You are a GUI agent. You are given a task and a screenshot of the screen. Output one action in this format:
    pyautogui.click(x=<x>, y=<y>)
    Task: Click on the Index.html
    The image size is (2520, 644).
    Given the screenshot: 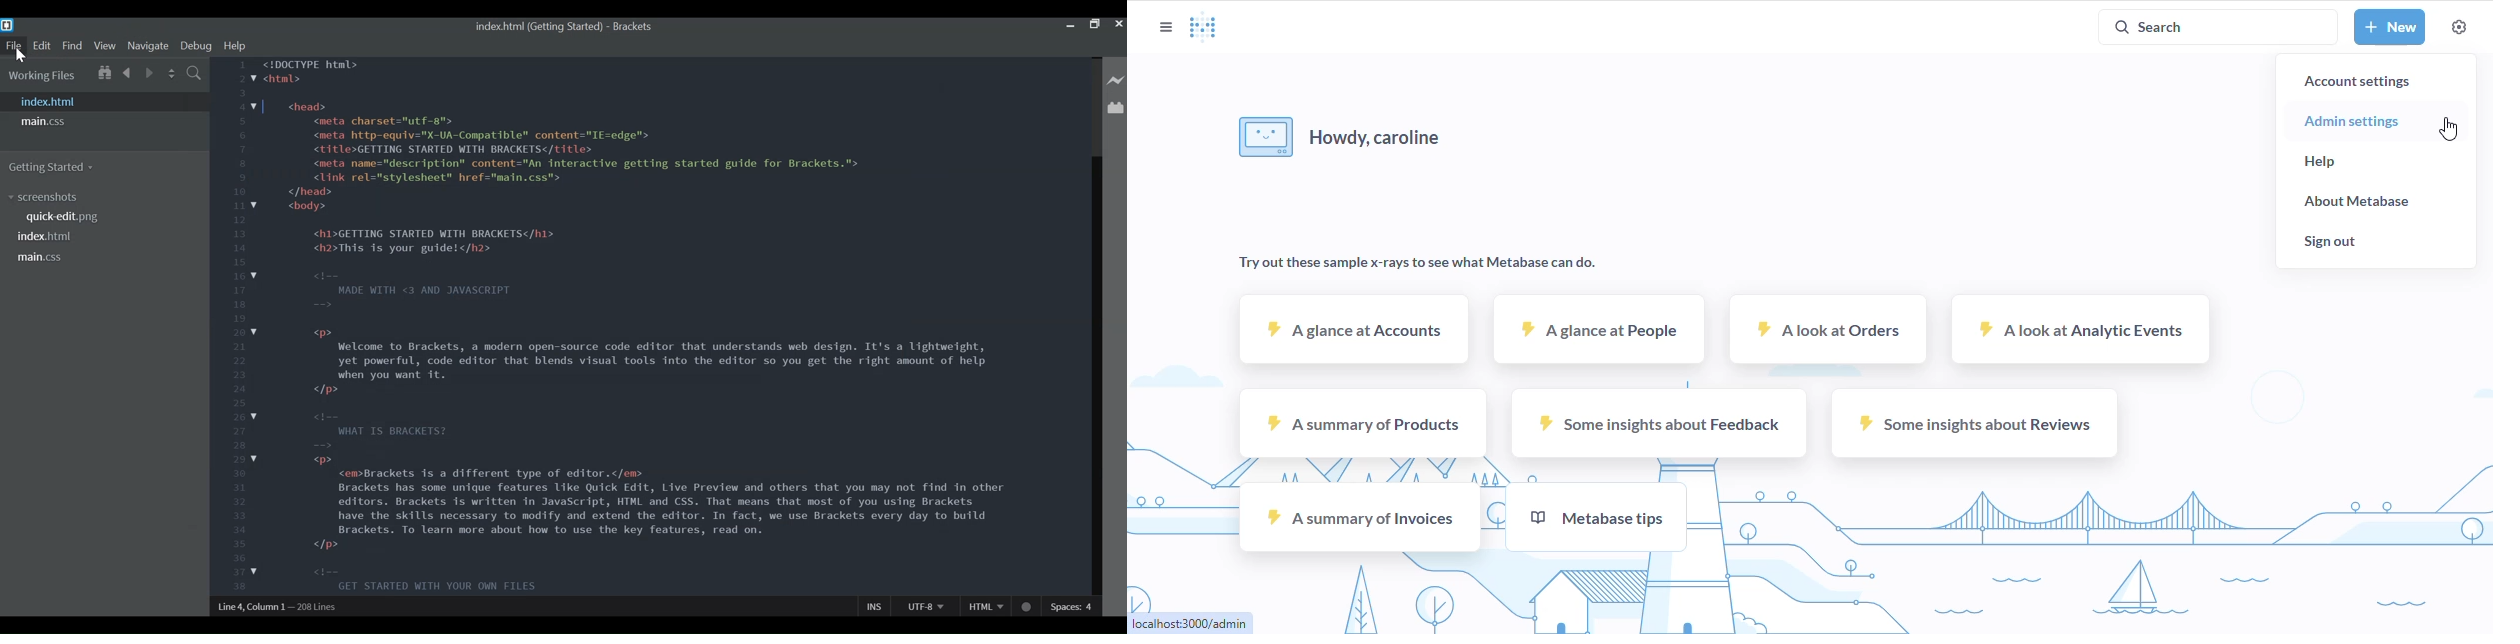 What is the action you would take?
    pyautogui.click(x=103, y=102)
    